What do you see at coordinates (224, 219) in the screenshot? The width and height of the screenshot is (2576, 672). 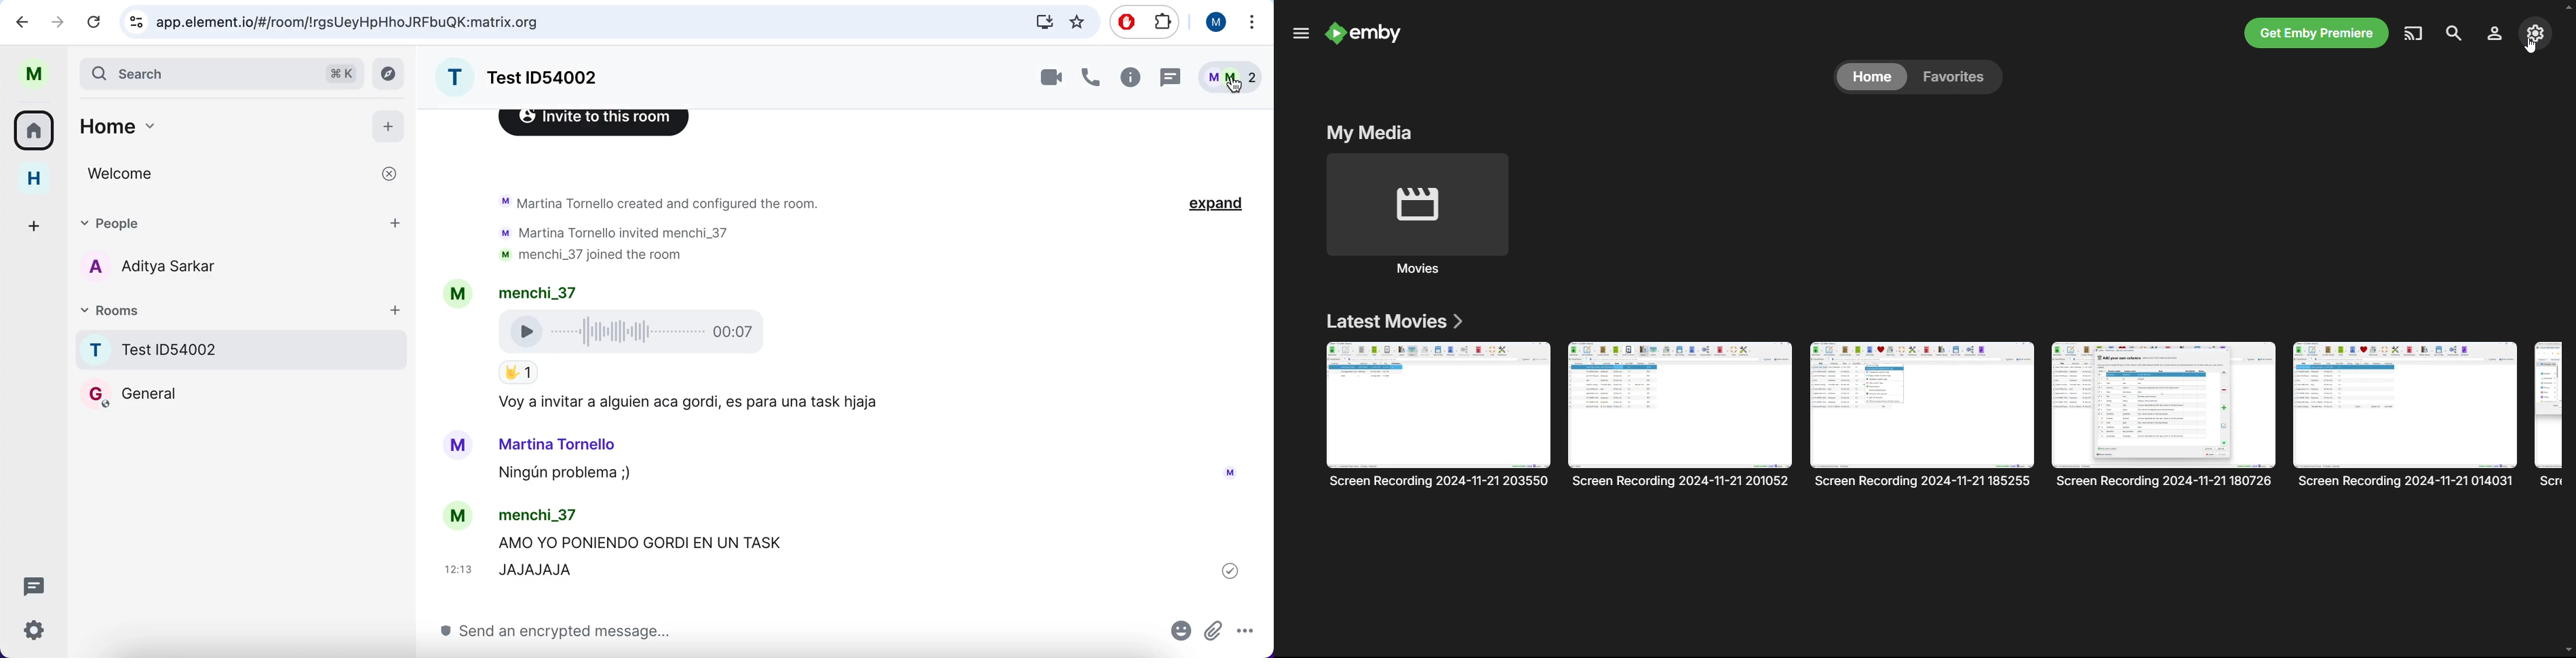 I see `people` at bounding box center [224, 219].